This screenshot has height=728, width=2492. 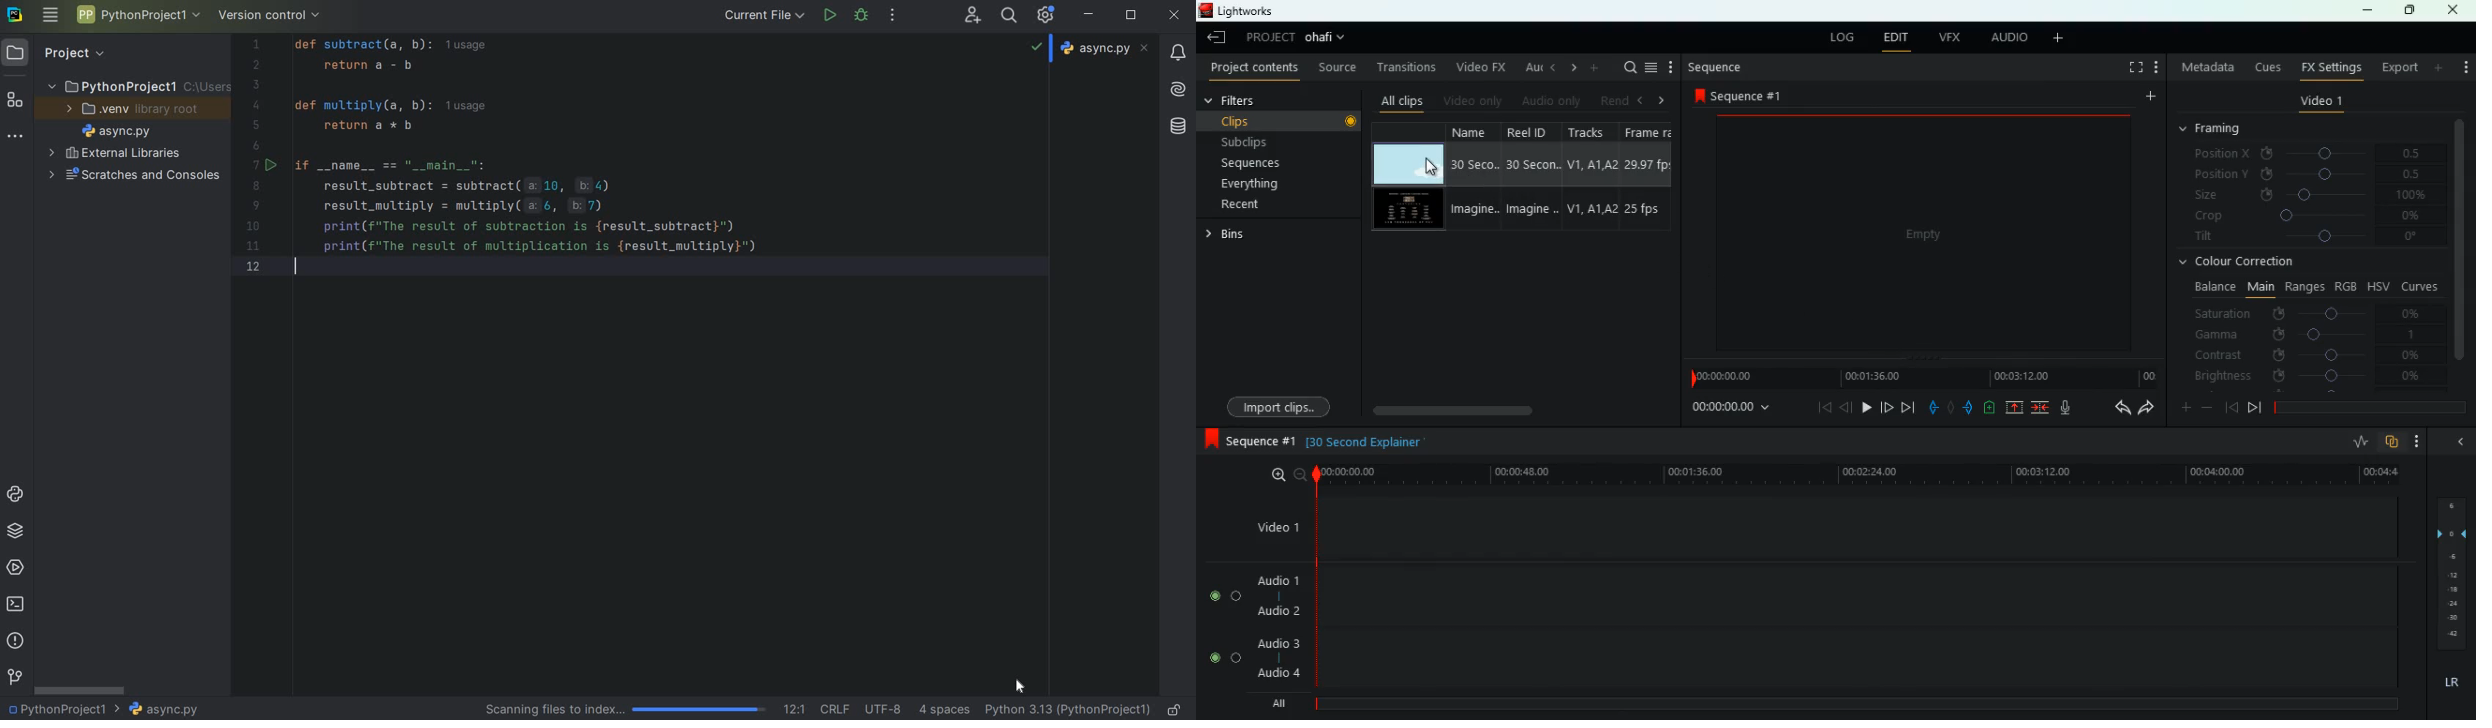 What do you see at coordinates (1180, 54) in the screenshot?
I see `notifications` at bounding box center [1180, 54].